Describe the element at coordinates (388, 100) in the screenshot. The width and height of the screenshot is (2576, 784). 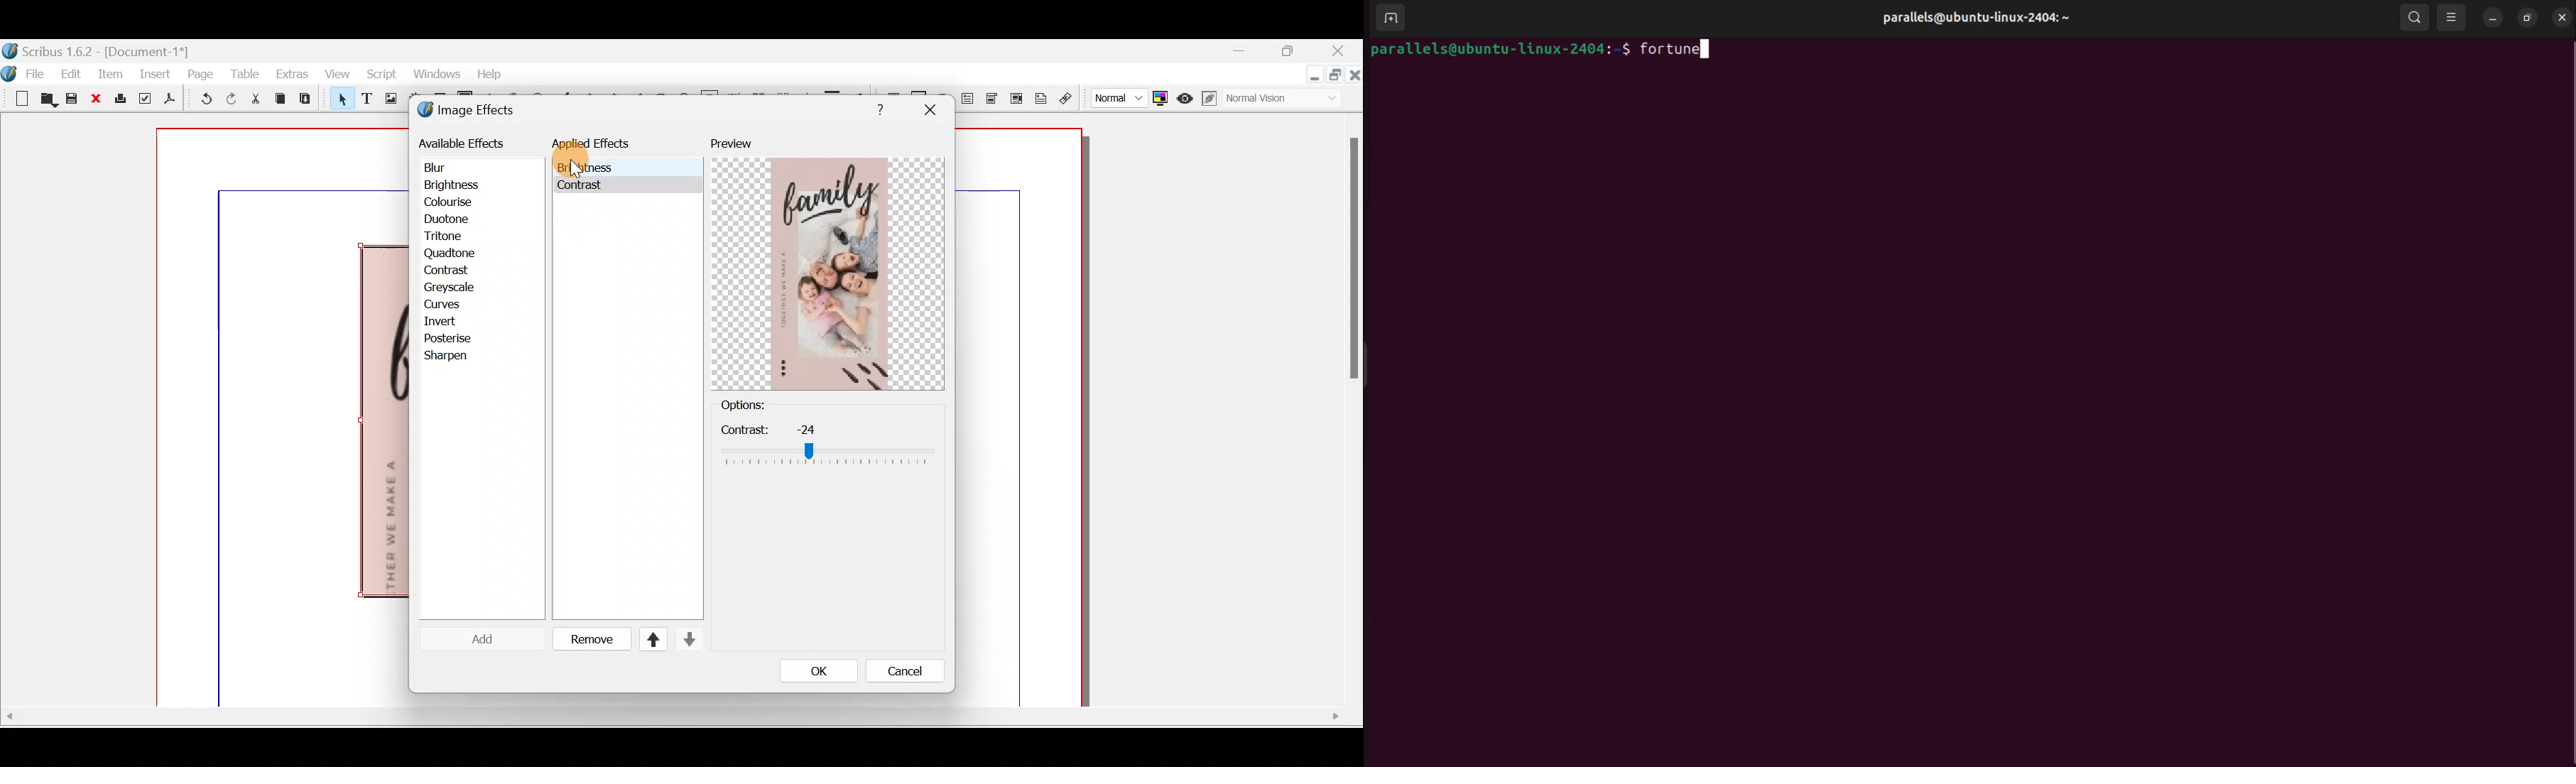
I see `Image frame` at that location.